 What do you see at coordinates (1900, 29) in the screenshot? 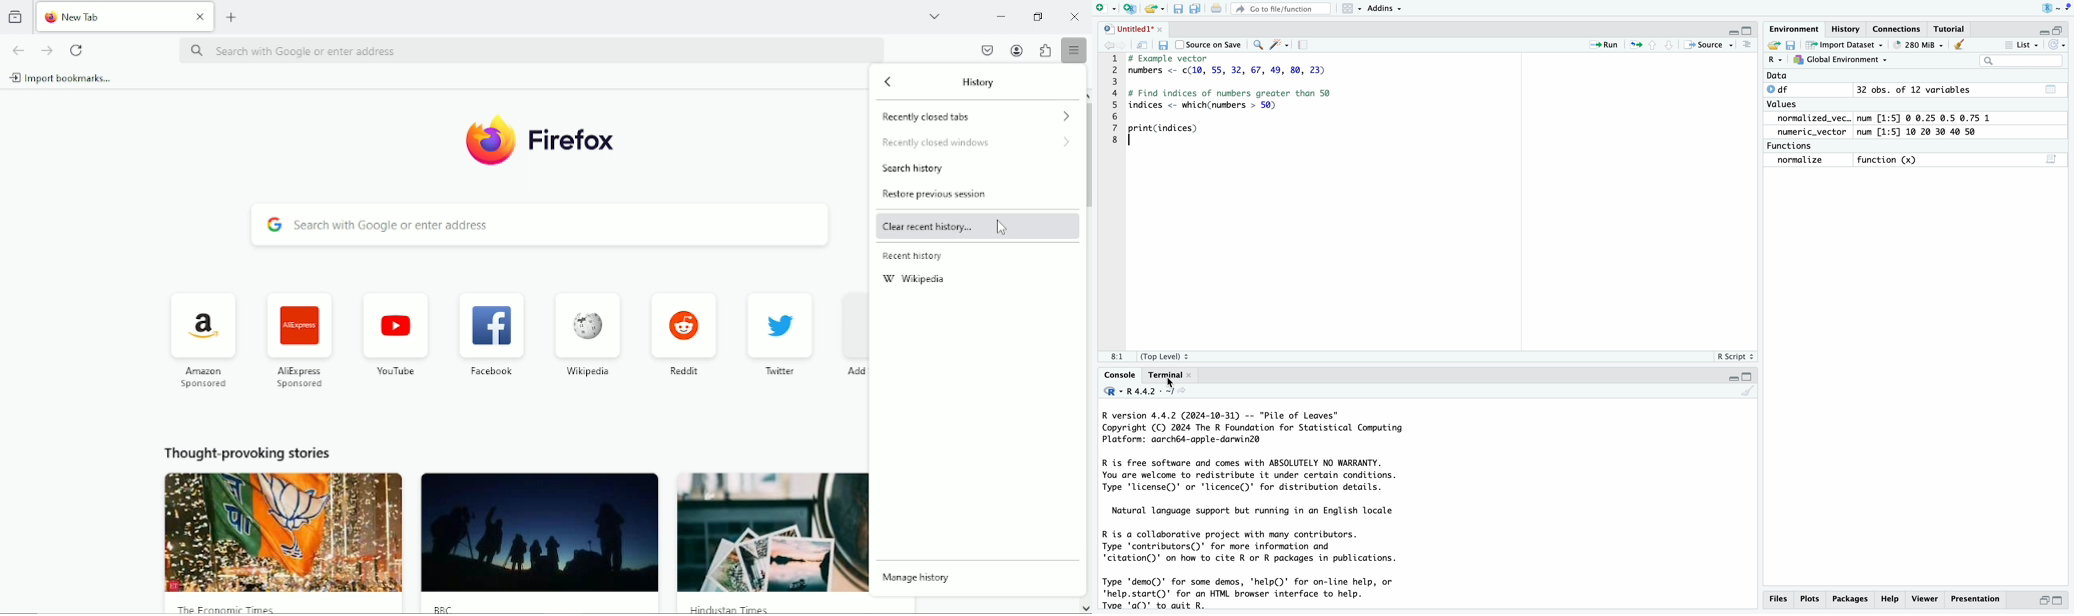
I see `connection` at bounding box center [1900, 29].